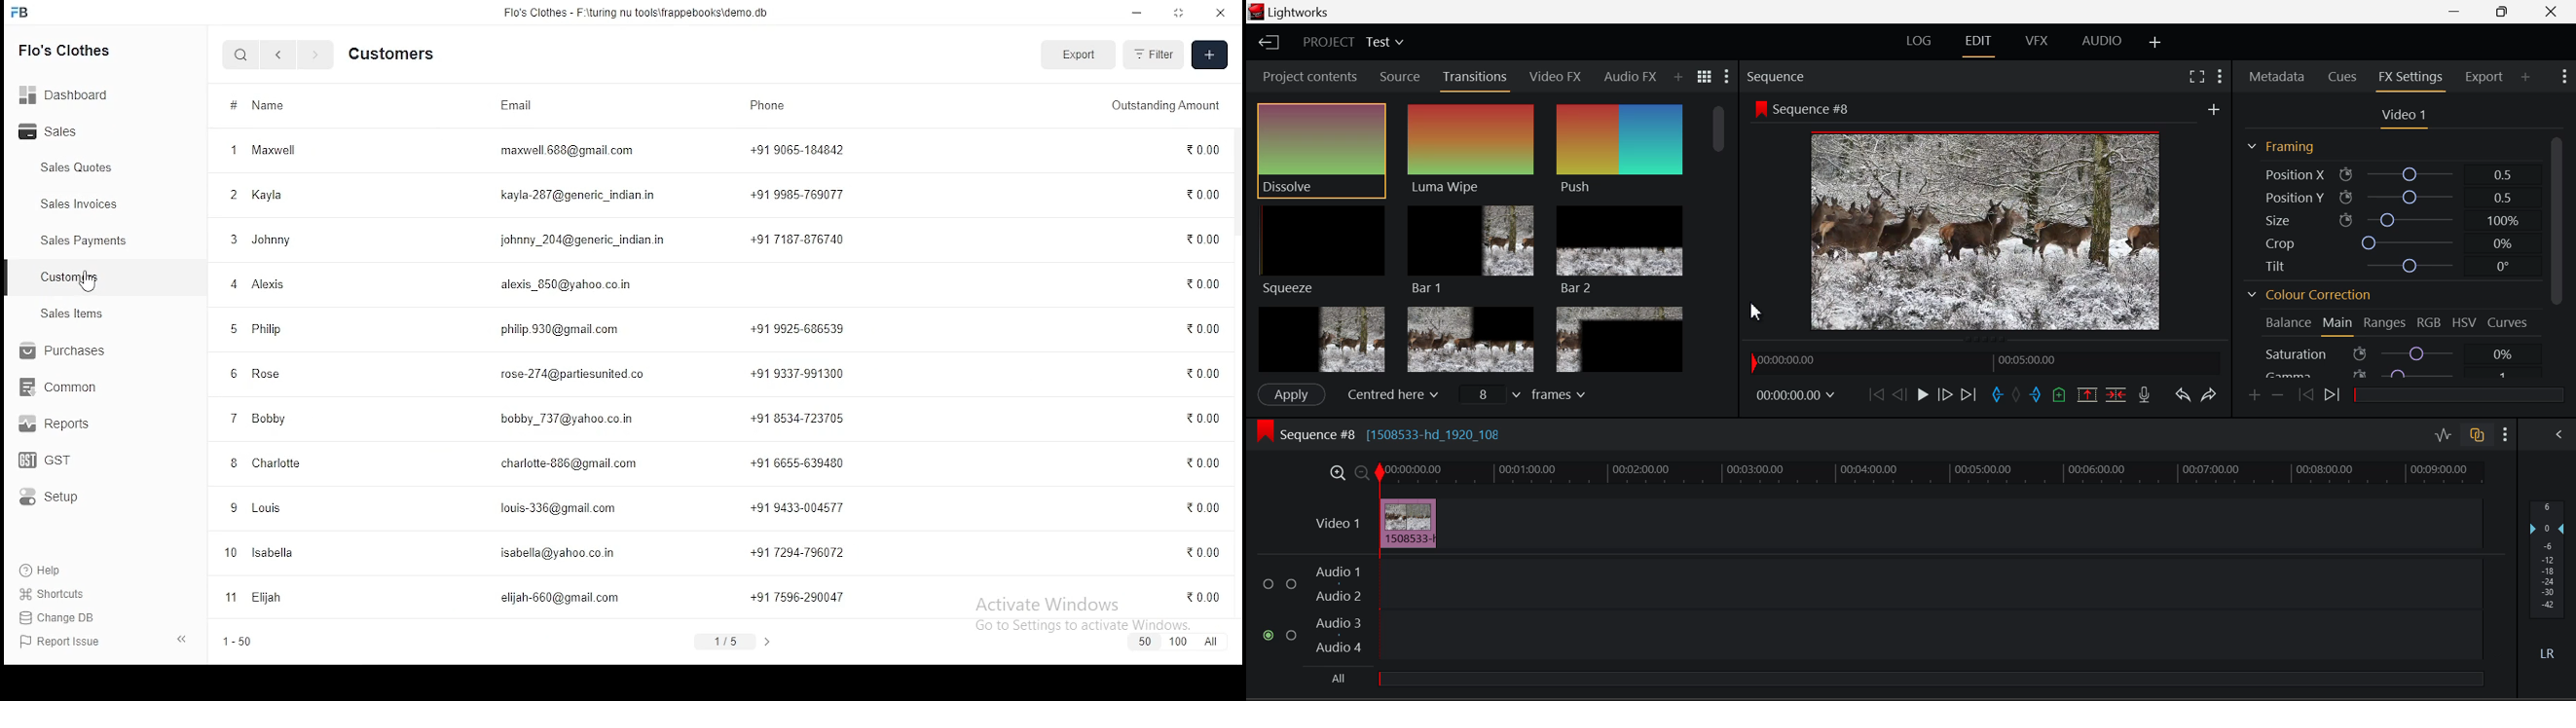 This screenshot has width=2576, height=728. I want to click on Sales Payments, so click(89, 240).